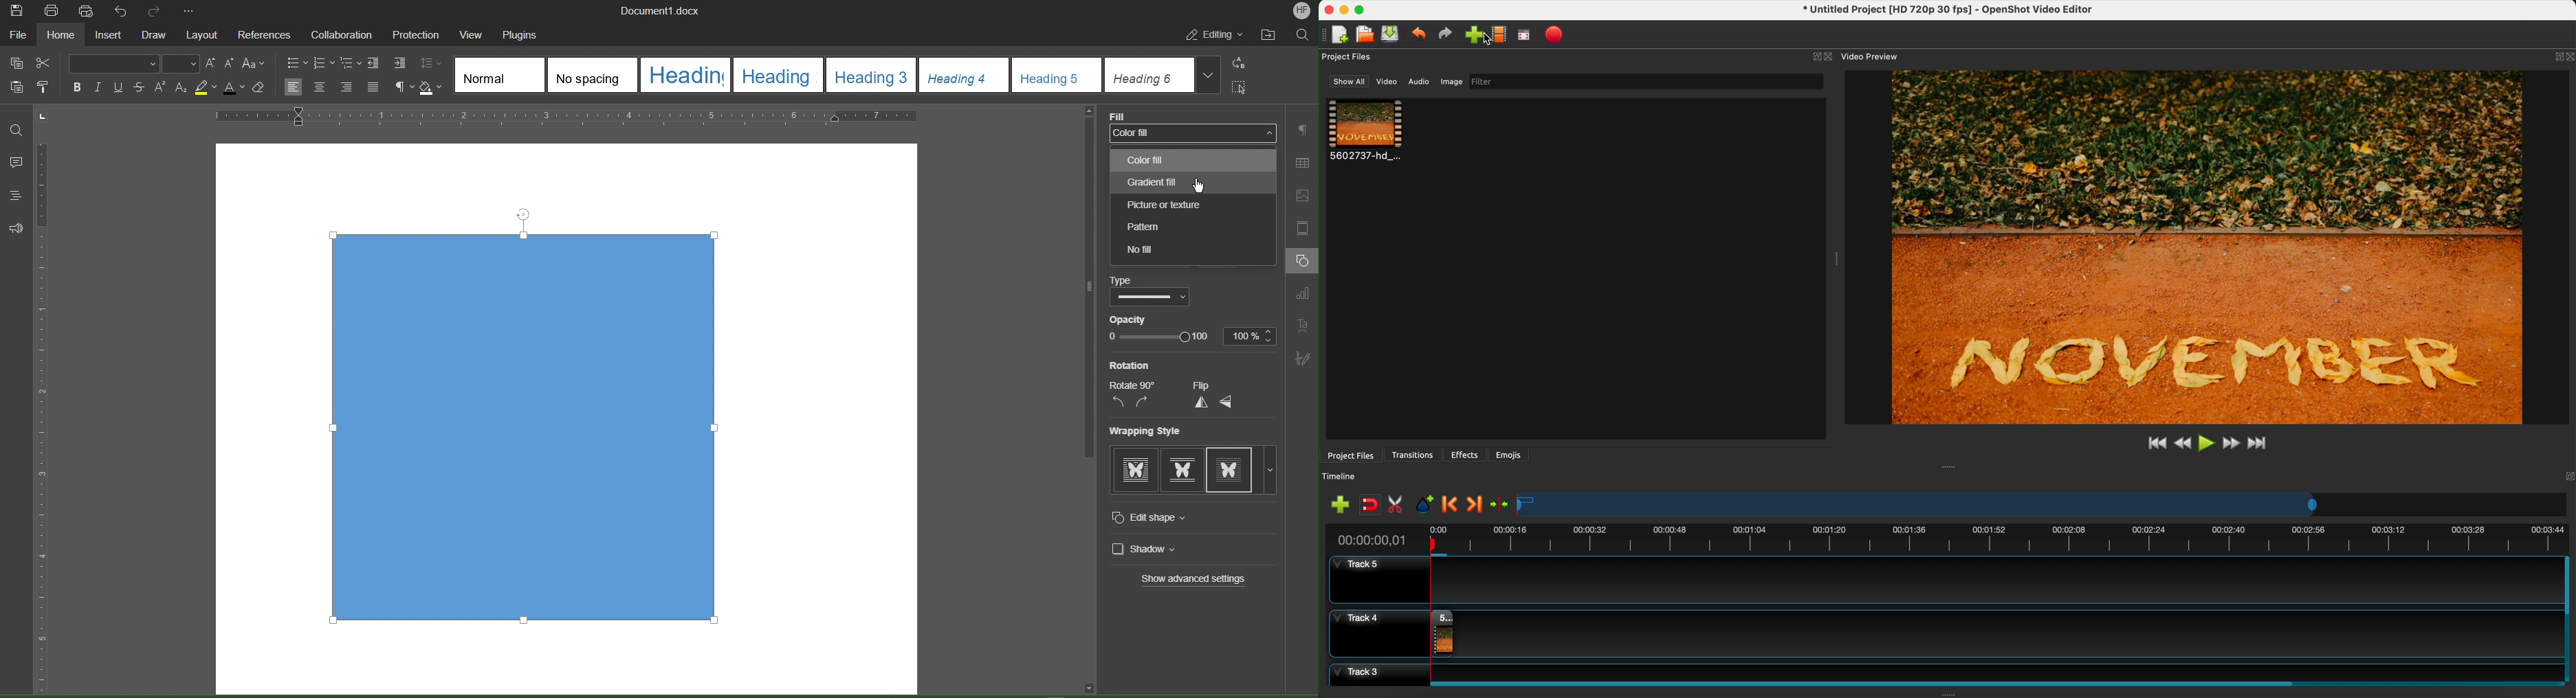 This screenshot has height=700, width=2576. What do you see at coordinates (777, 76) in the screenshot?
I see `Heading 2` at bounding box center [777, 76].